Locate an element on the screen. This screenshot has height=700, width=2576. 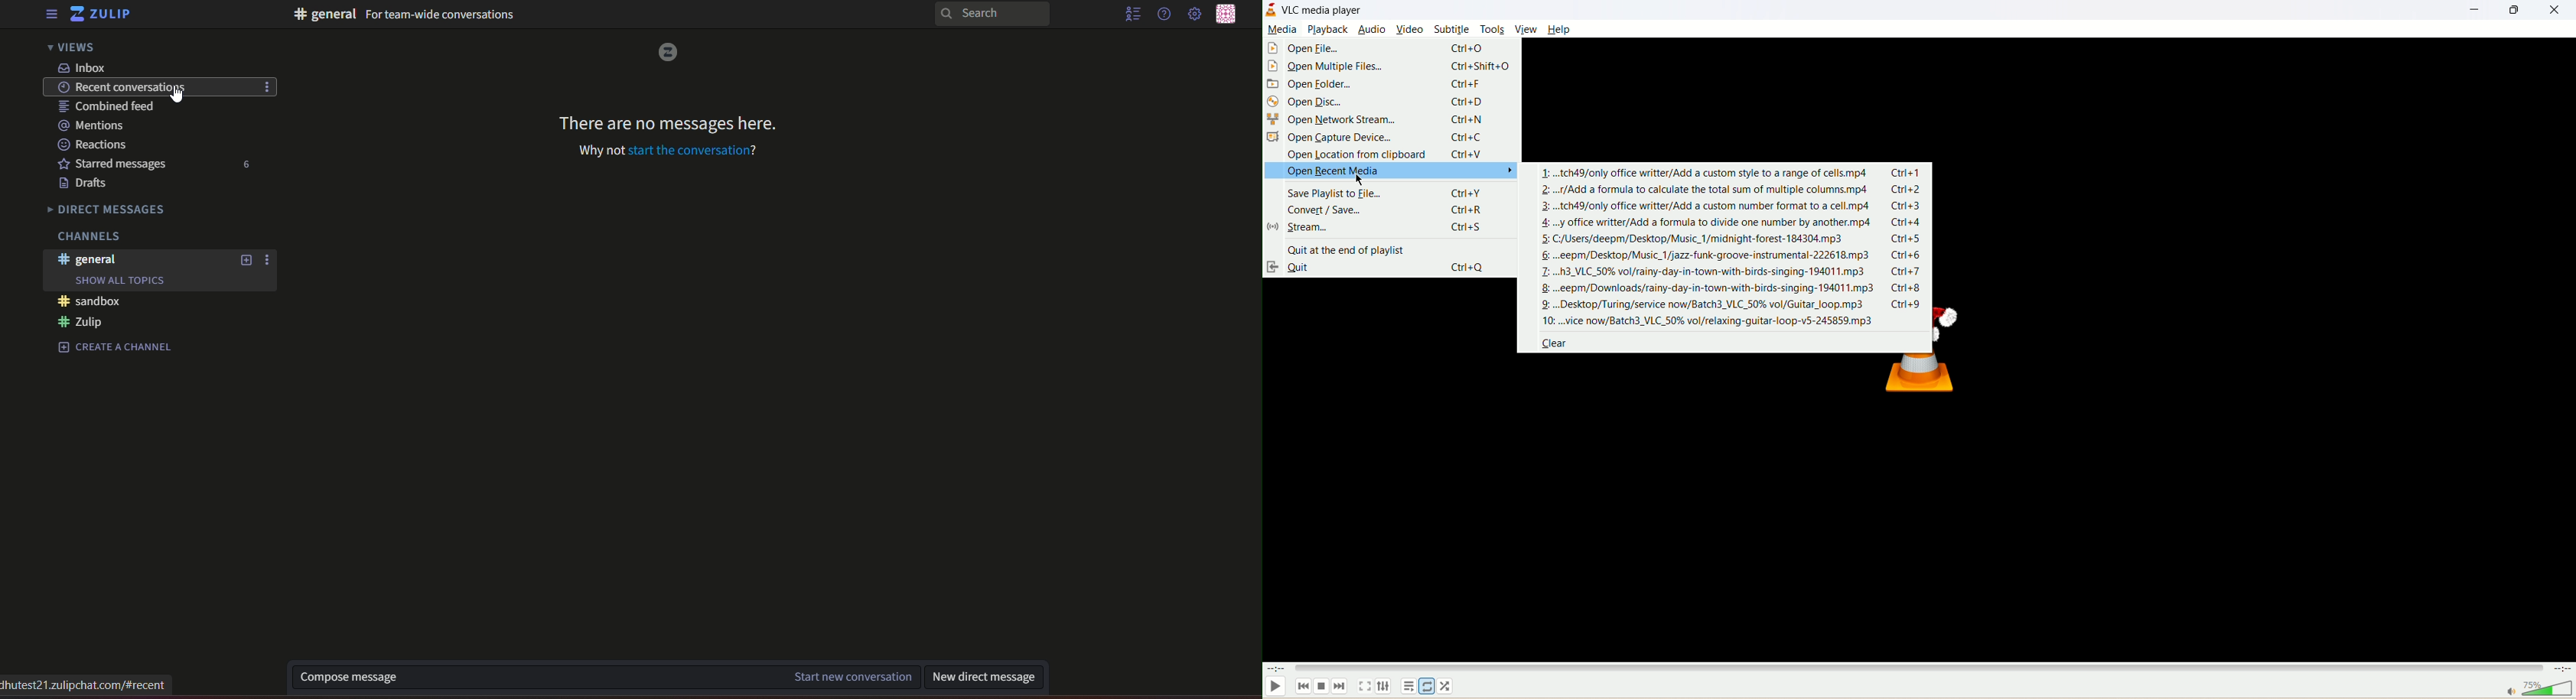
There are no messages here. is located at coordinates (666, 119).